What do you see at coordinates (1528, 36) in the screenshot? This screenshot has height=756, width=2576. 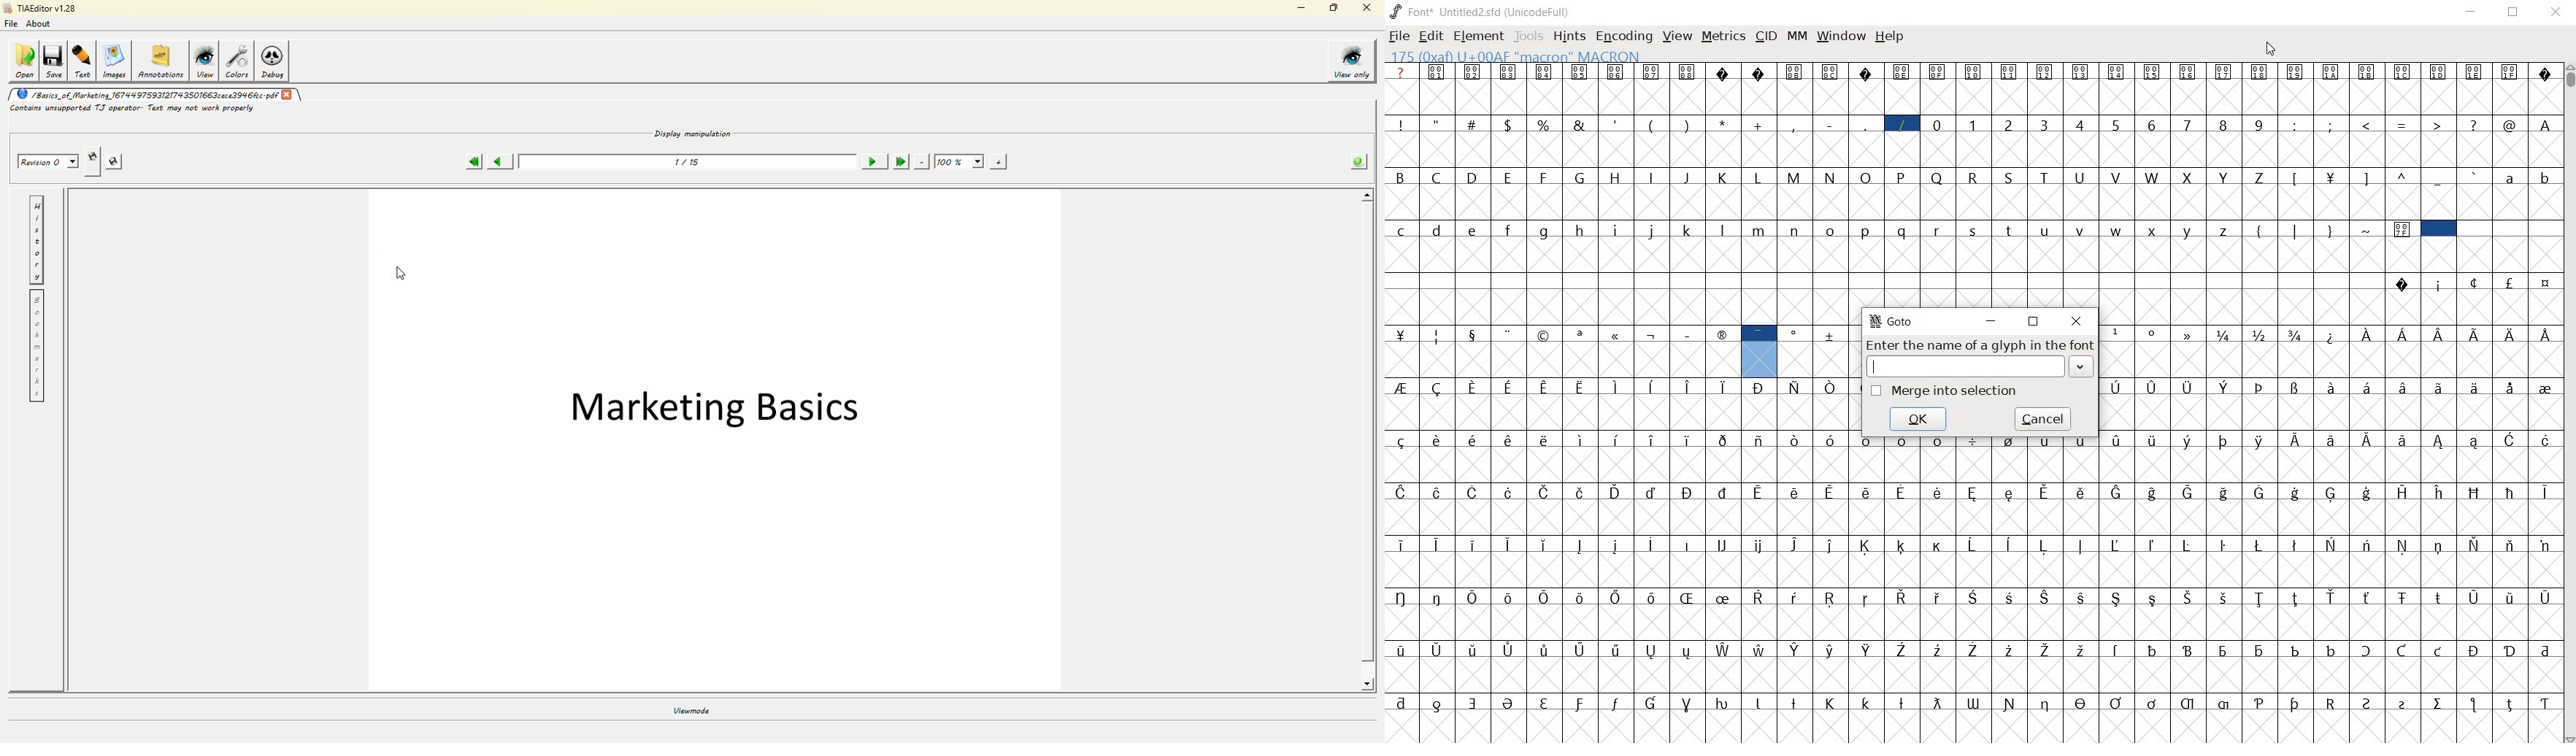 I see `TOOLS` at bounding box center [1528, 36].